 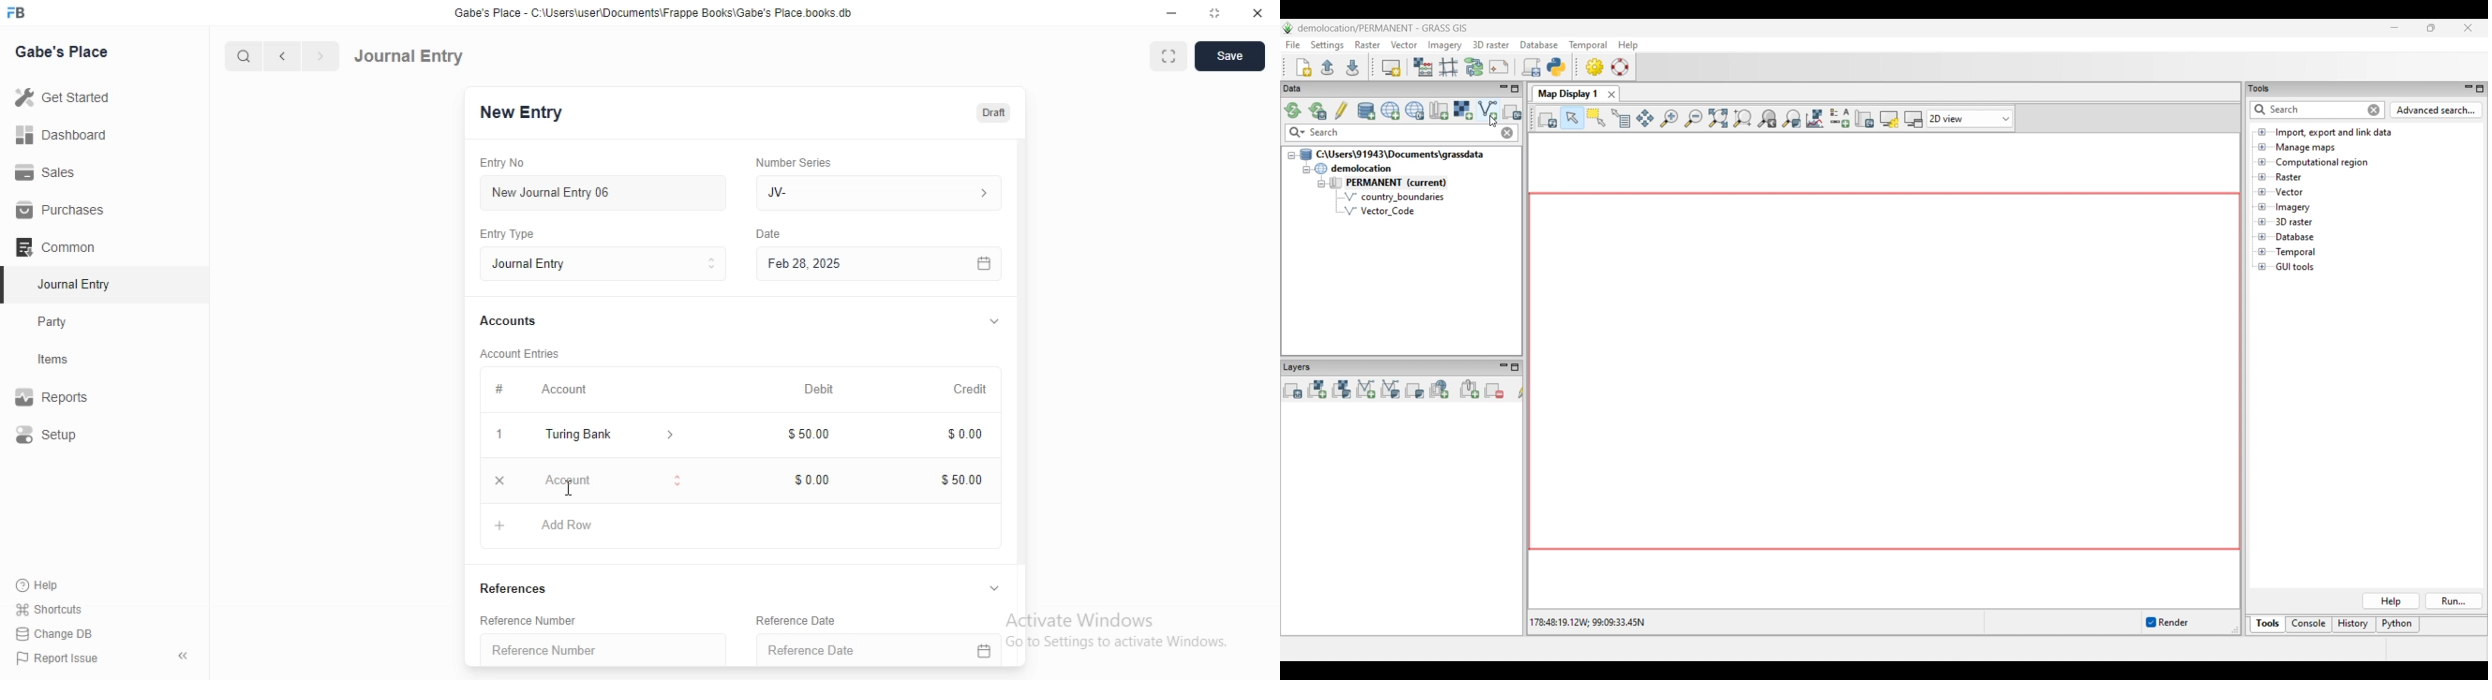 What do you see at coordinates (967, 435) in the screenshot?
I see `$000` at bounding box center [967, 435].